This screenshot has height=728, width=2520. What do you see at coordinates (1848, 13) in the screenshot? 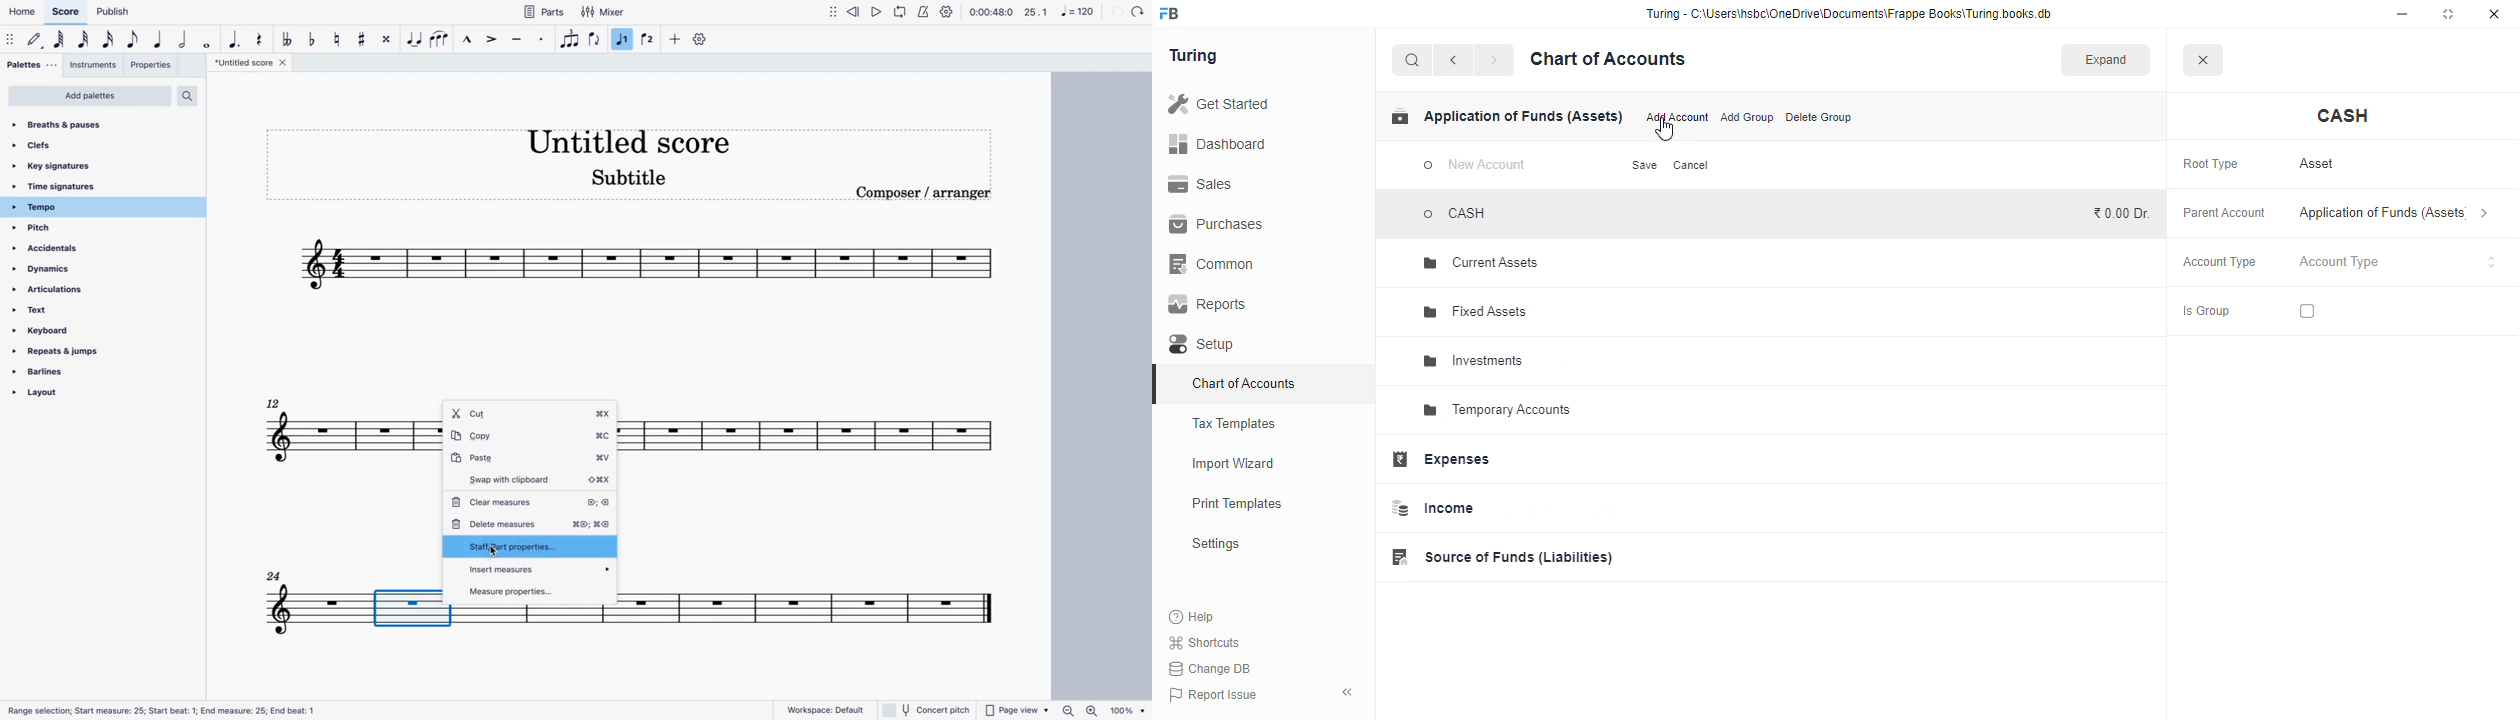
I see `“Turing - C:\Users\hsbc\OneDrive\Documents\Frappe Books\Turing books.db` at bounding box center [1848, 13].